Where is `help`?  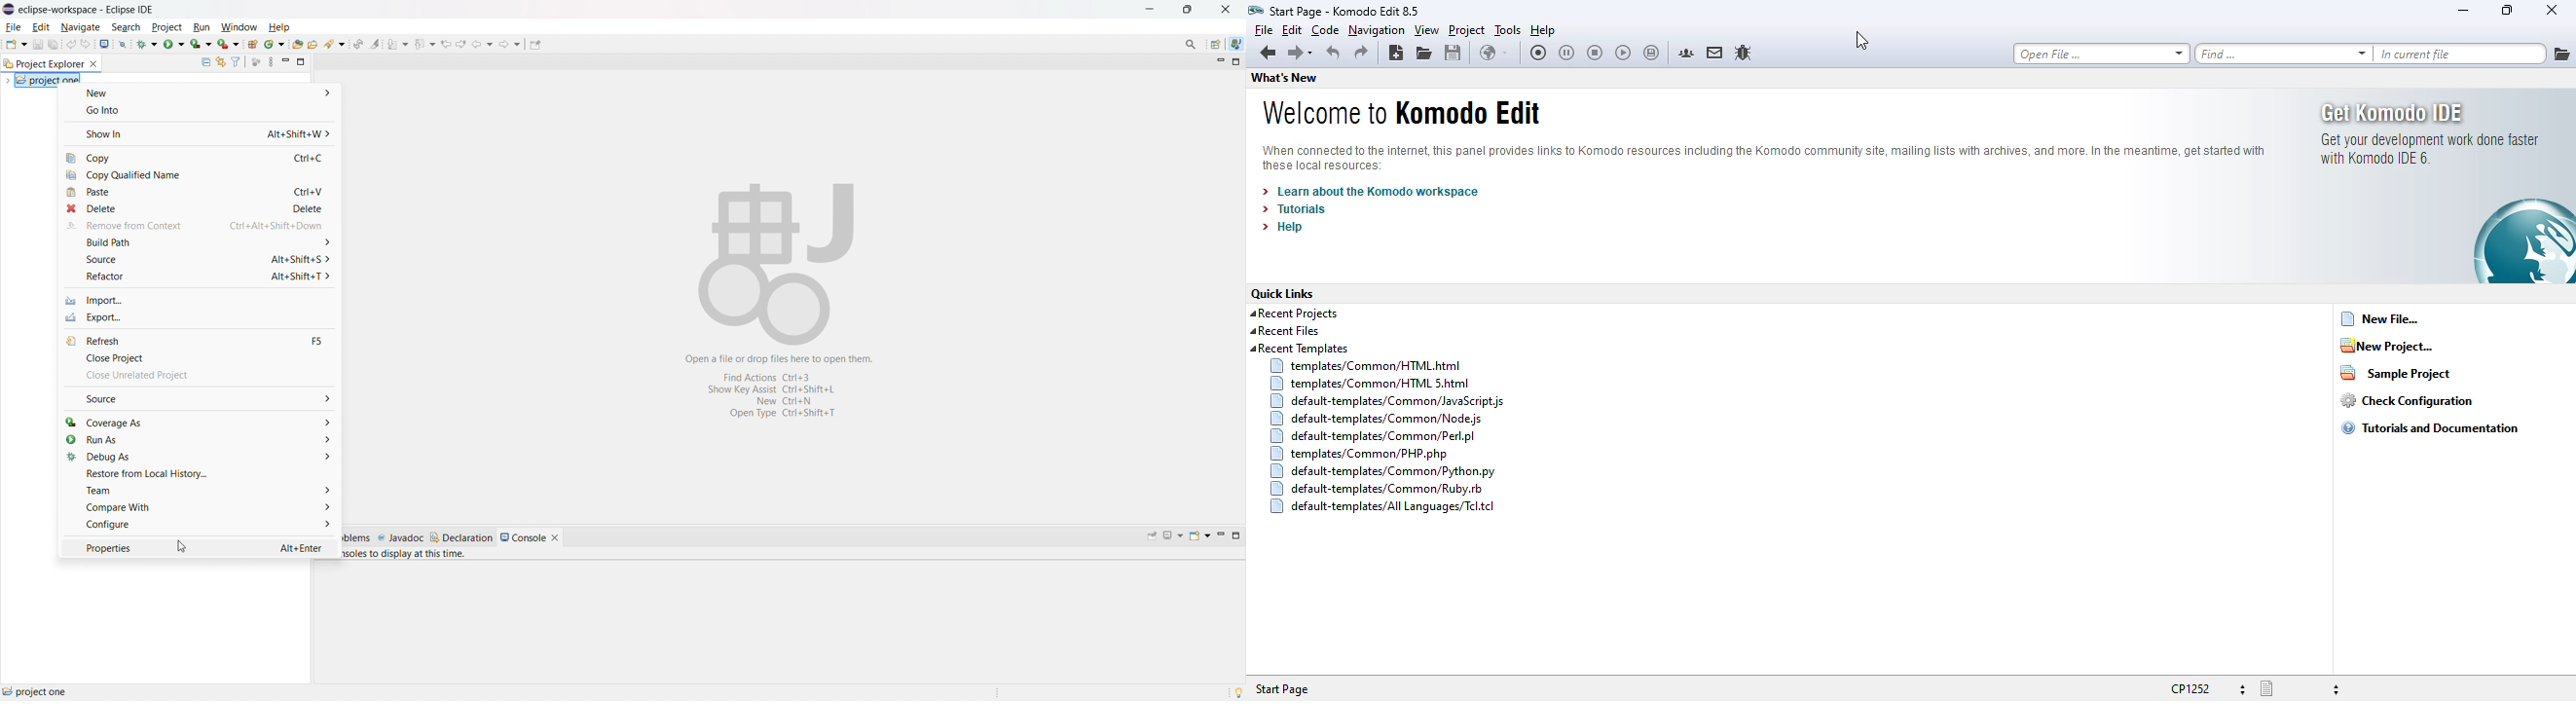
help is located at coordinates (278, 27).